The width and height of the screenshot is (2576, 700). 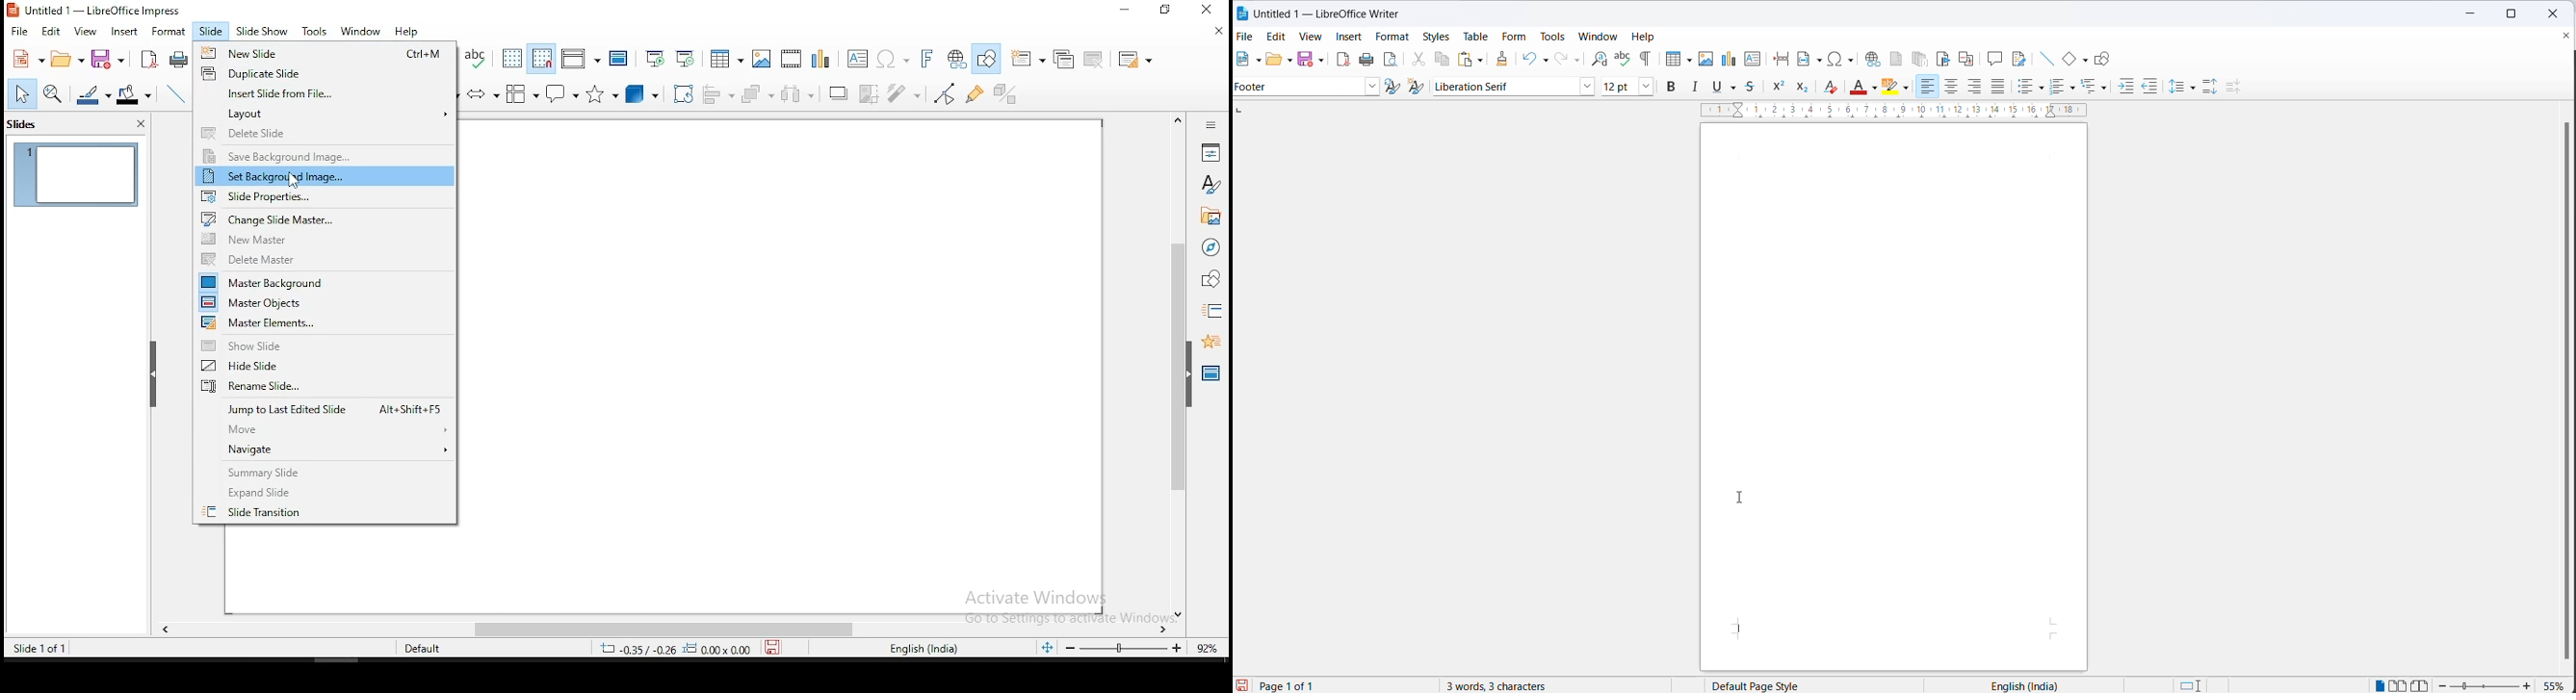 What do you see at coordinates (1551, 35) in the screenshot?
I see `tools` at bounding box center [1551, 35].